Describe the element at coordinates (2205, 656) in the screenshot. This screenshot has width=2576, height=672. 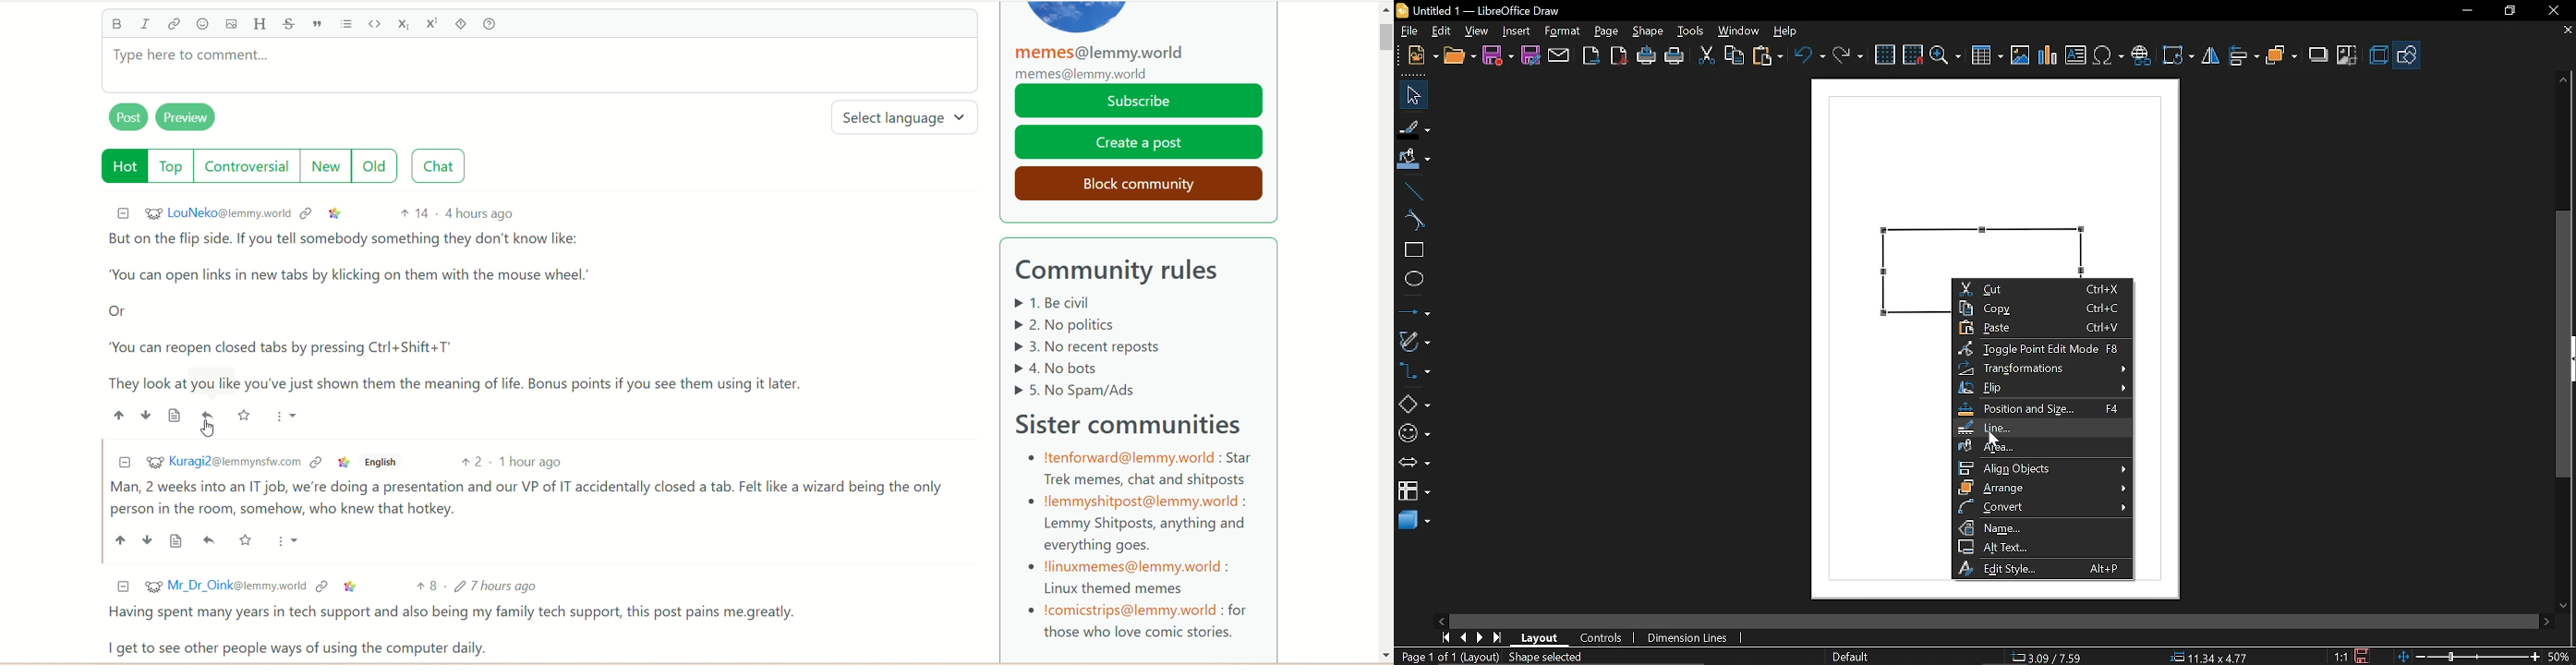
I see `Size` at that location.